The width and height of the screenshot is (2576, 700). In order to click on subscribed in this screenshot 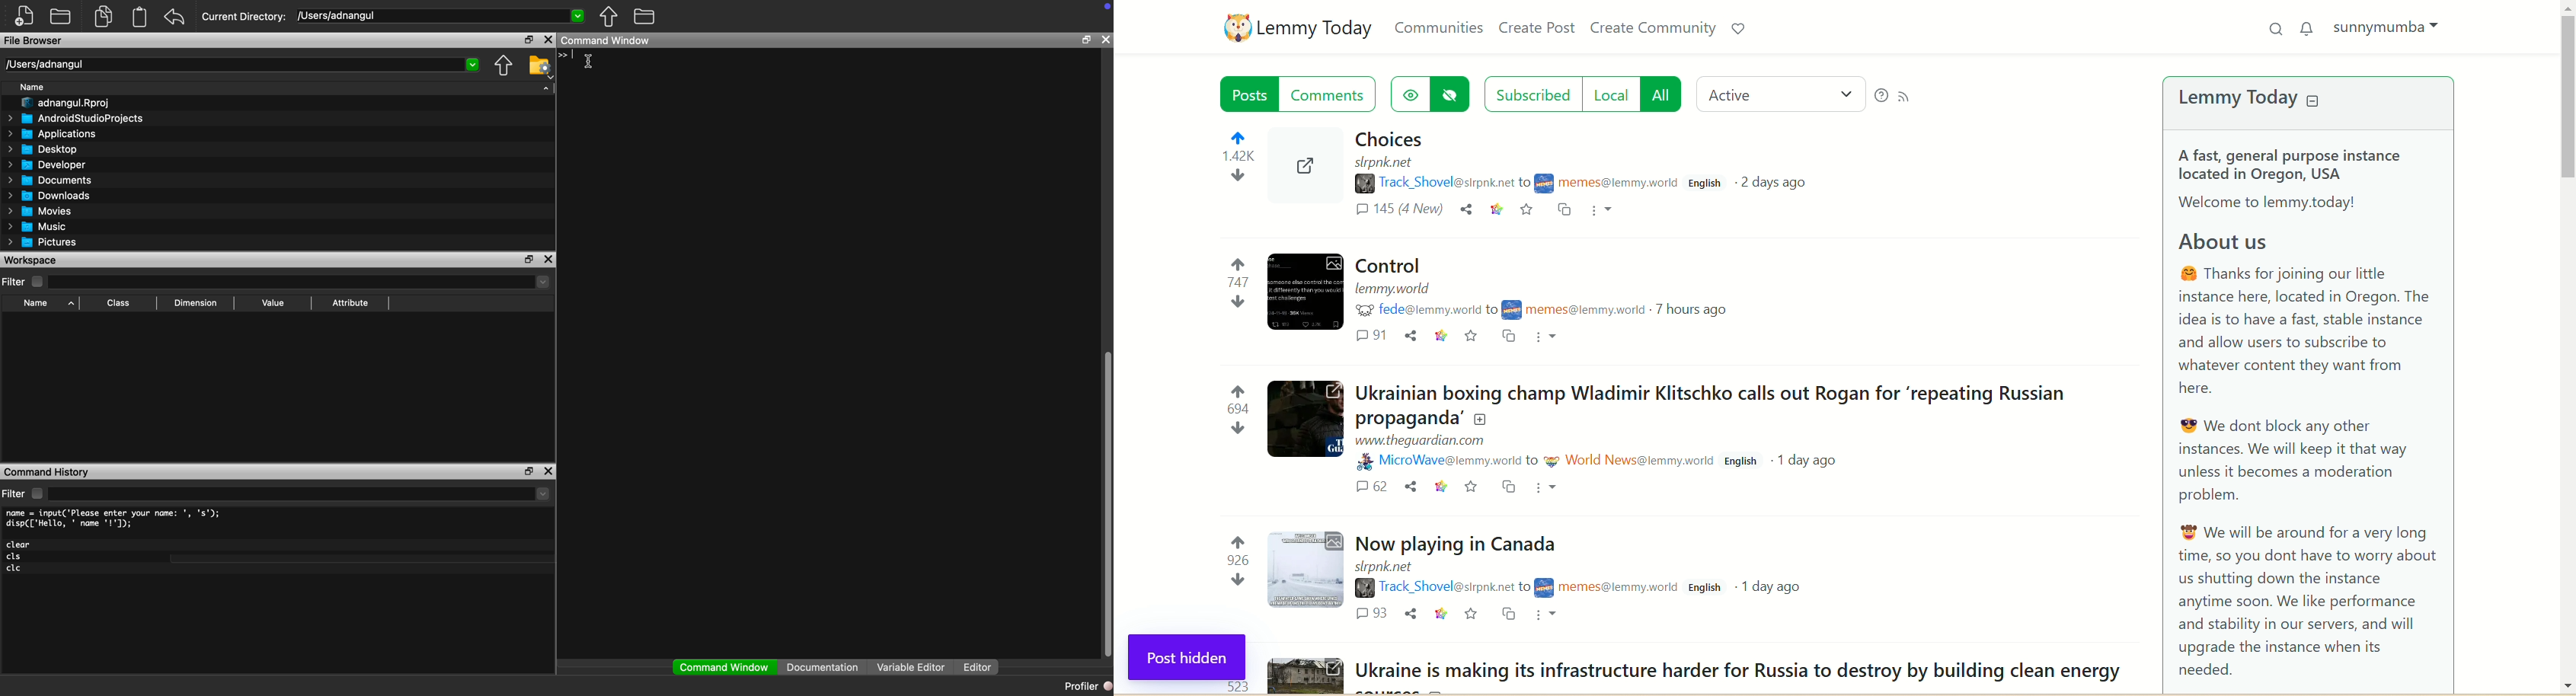, I will do `click(1531, 93)`.